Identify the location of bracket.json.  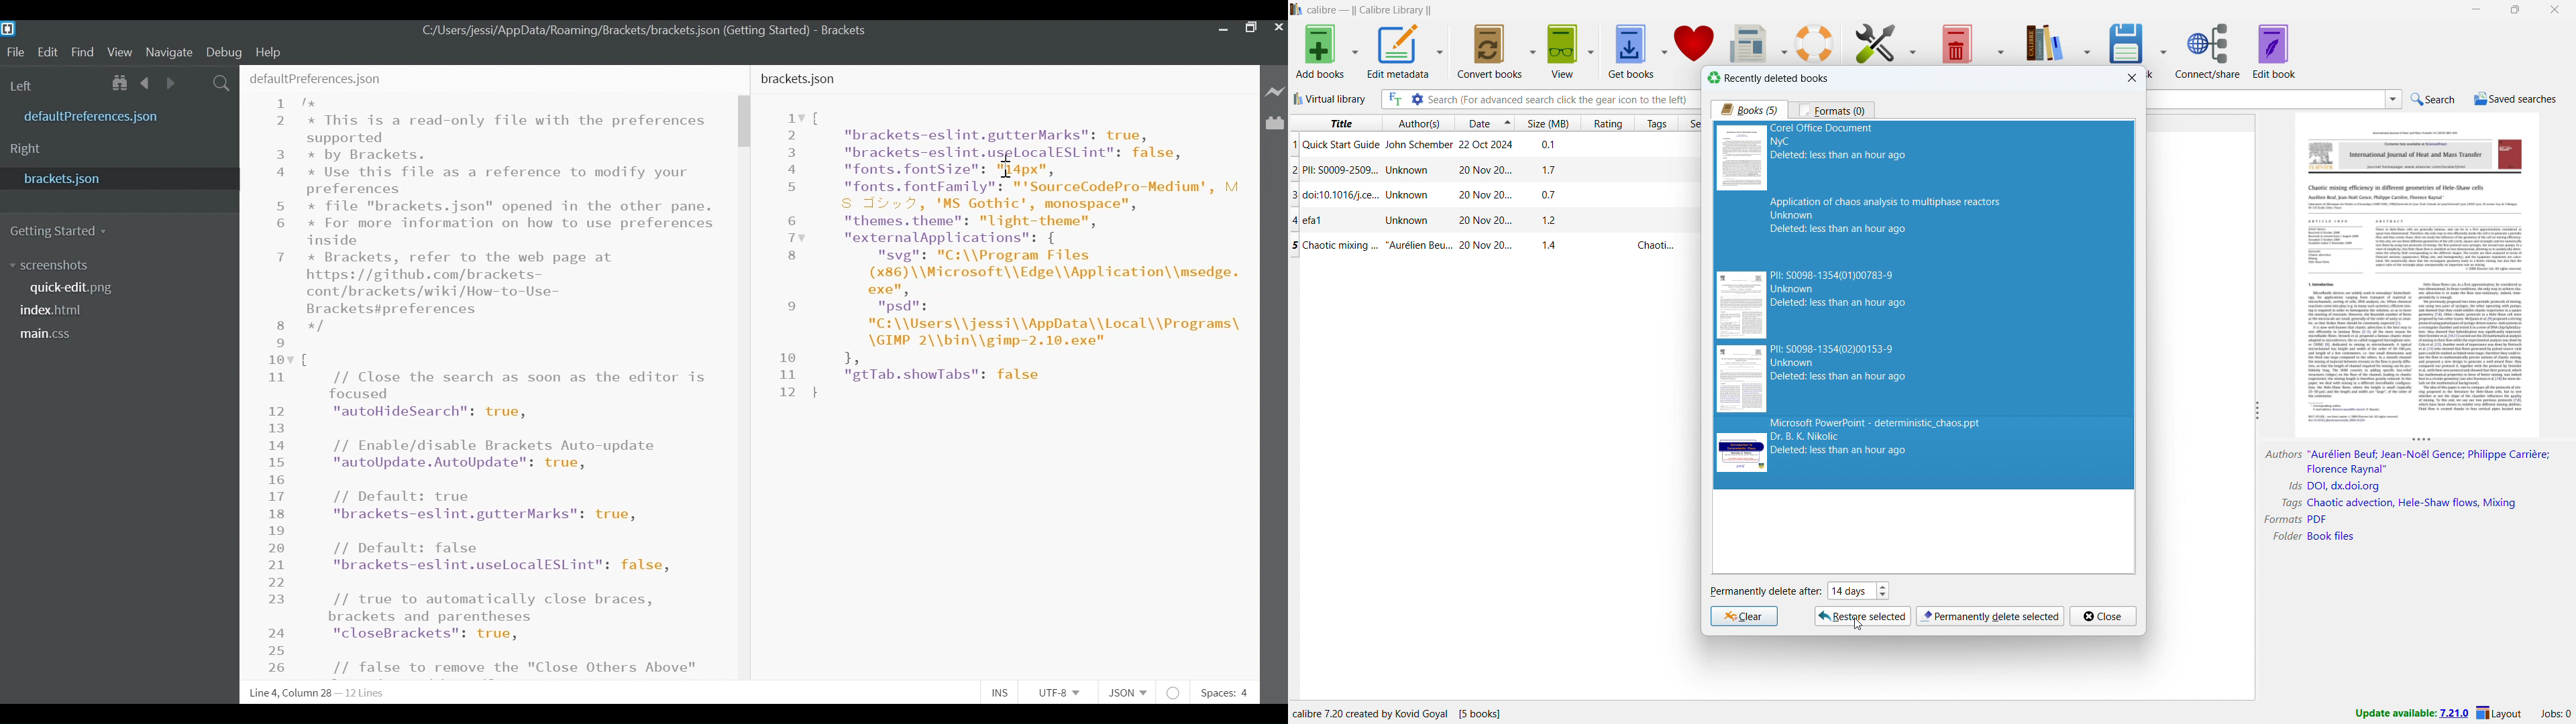
(800, 78).